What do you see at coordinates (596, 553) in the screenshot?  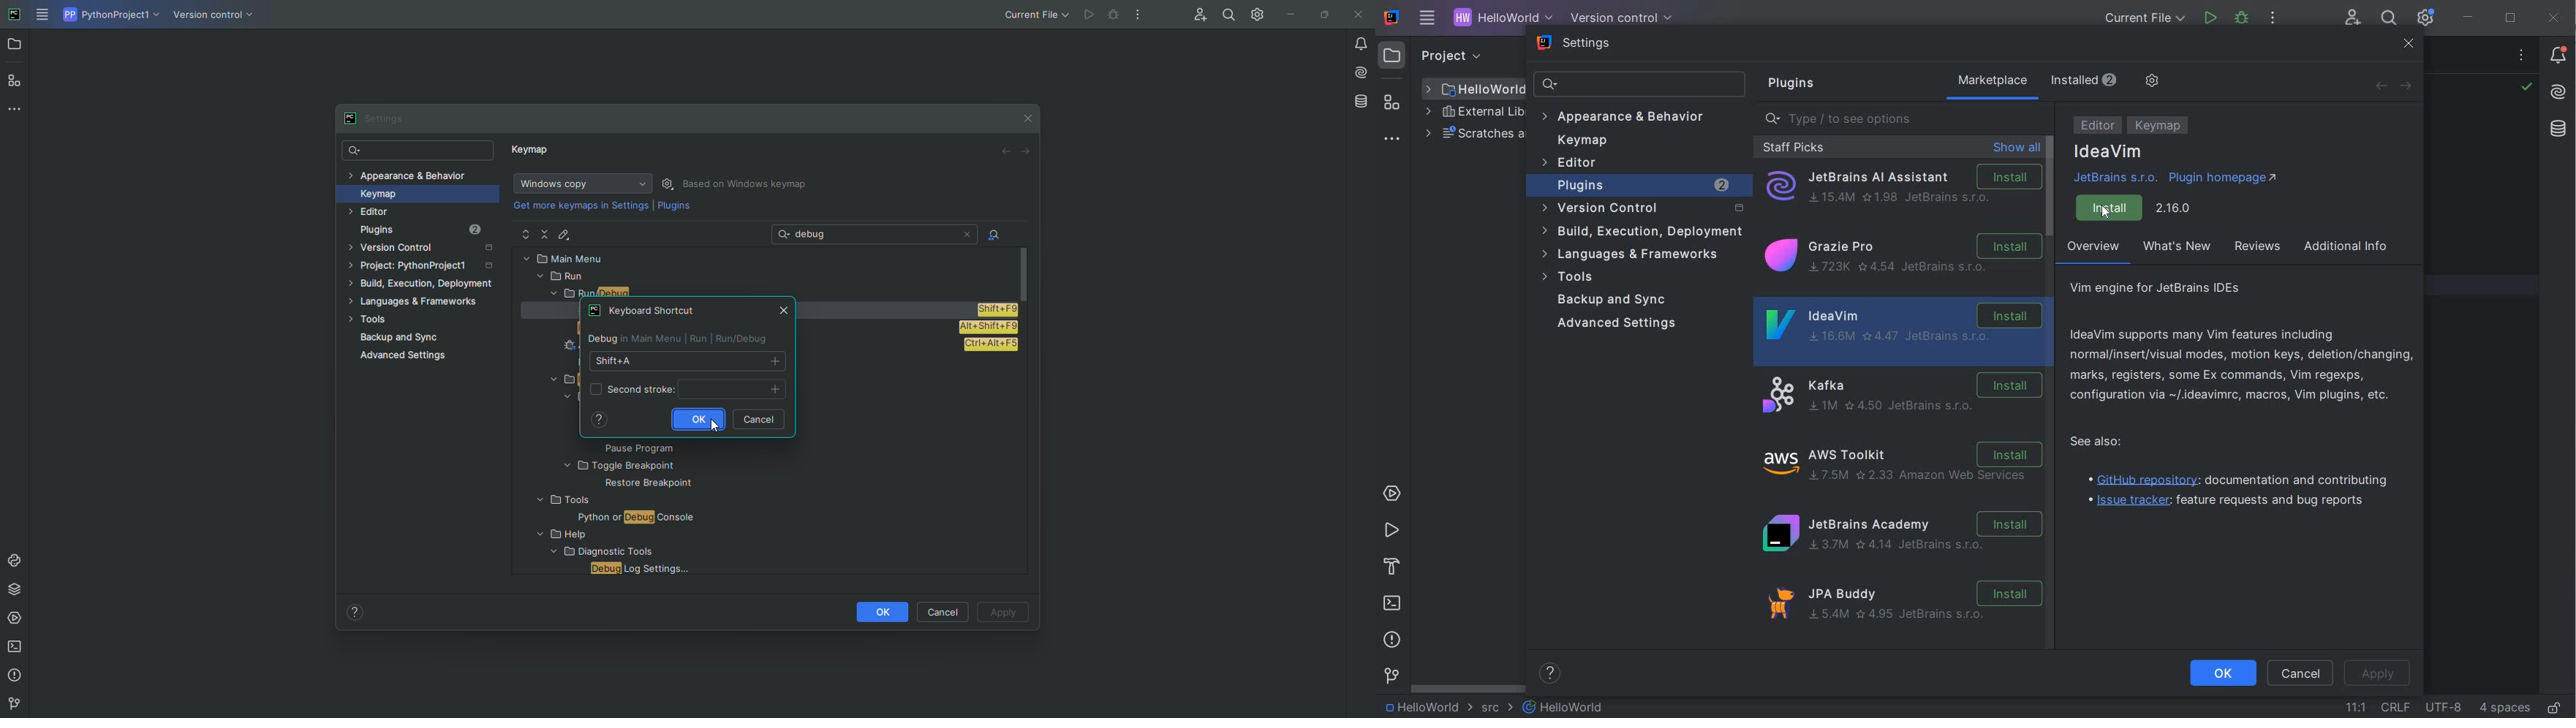 I see `FOLDER NAME` at bounding box center [596, 553].